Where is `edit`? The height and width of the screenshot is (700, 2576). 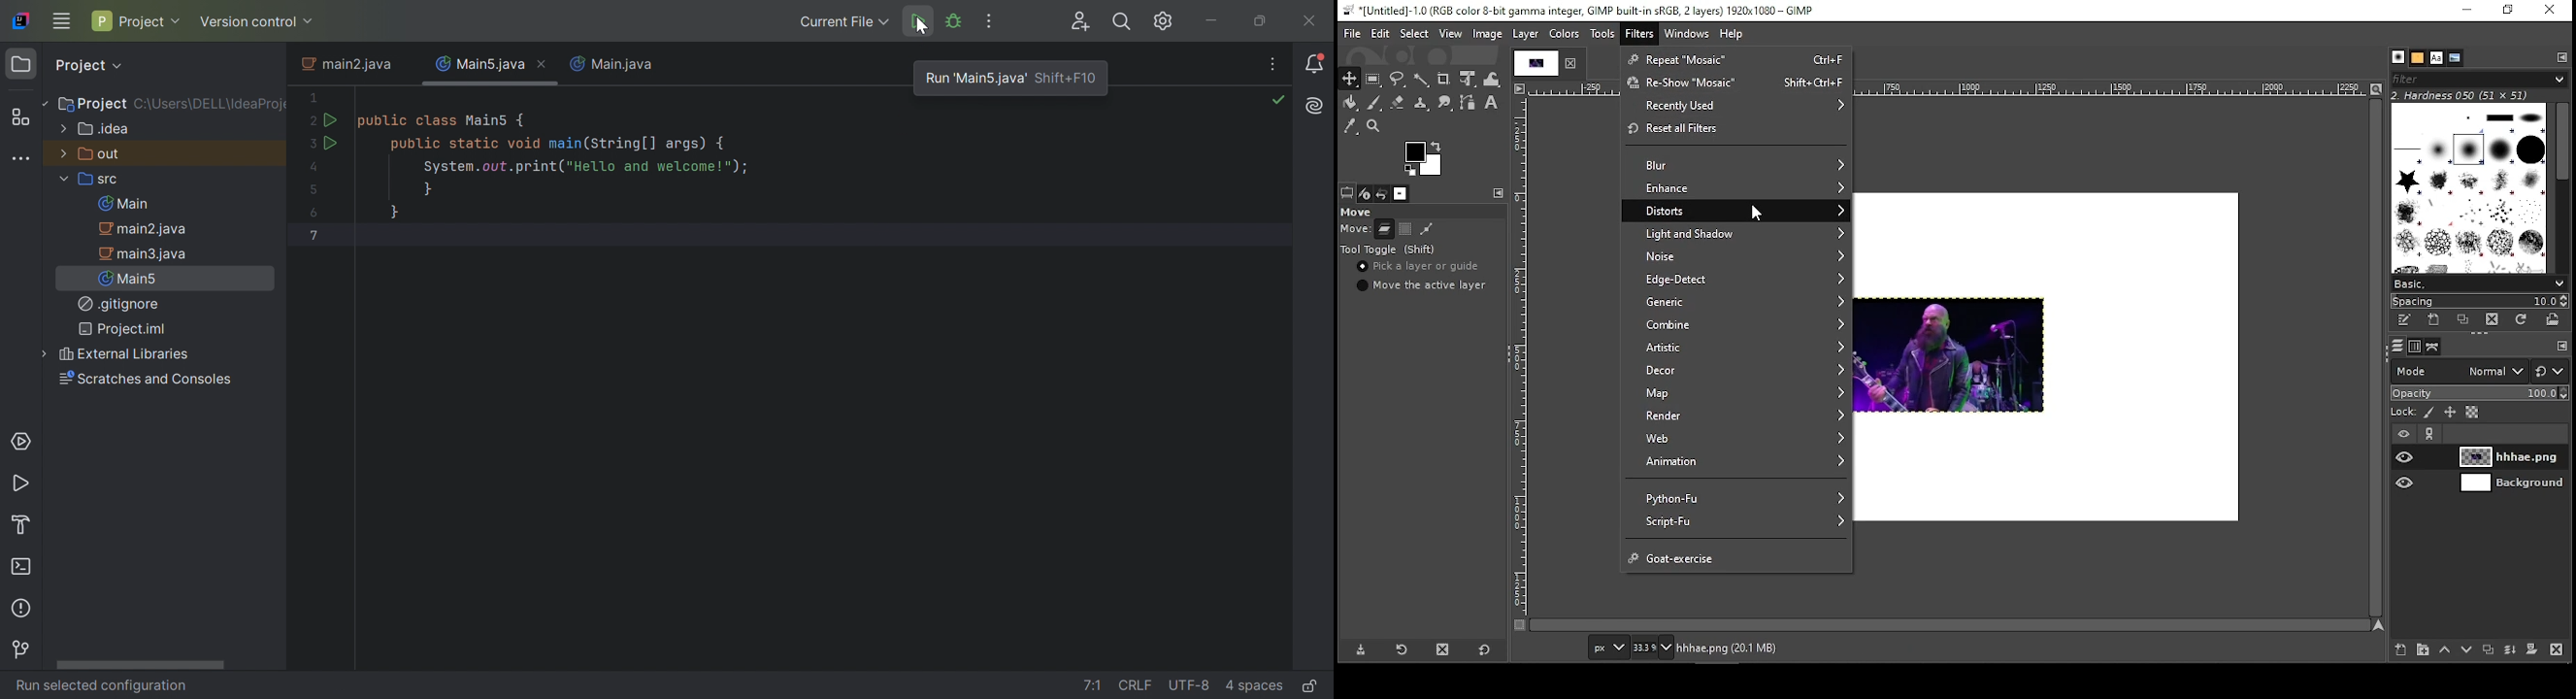
edit is located at coordinates (1380, 33).